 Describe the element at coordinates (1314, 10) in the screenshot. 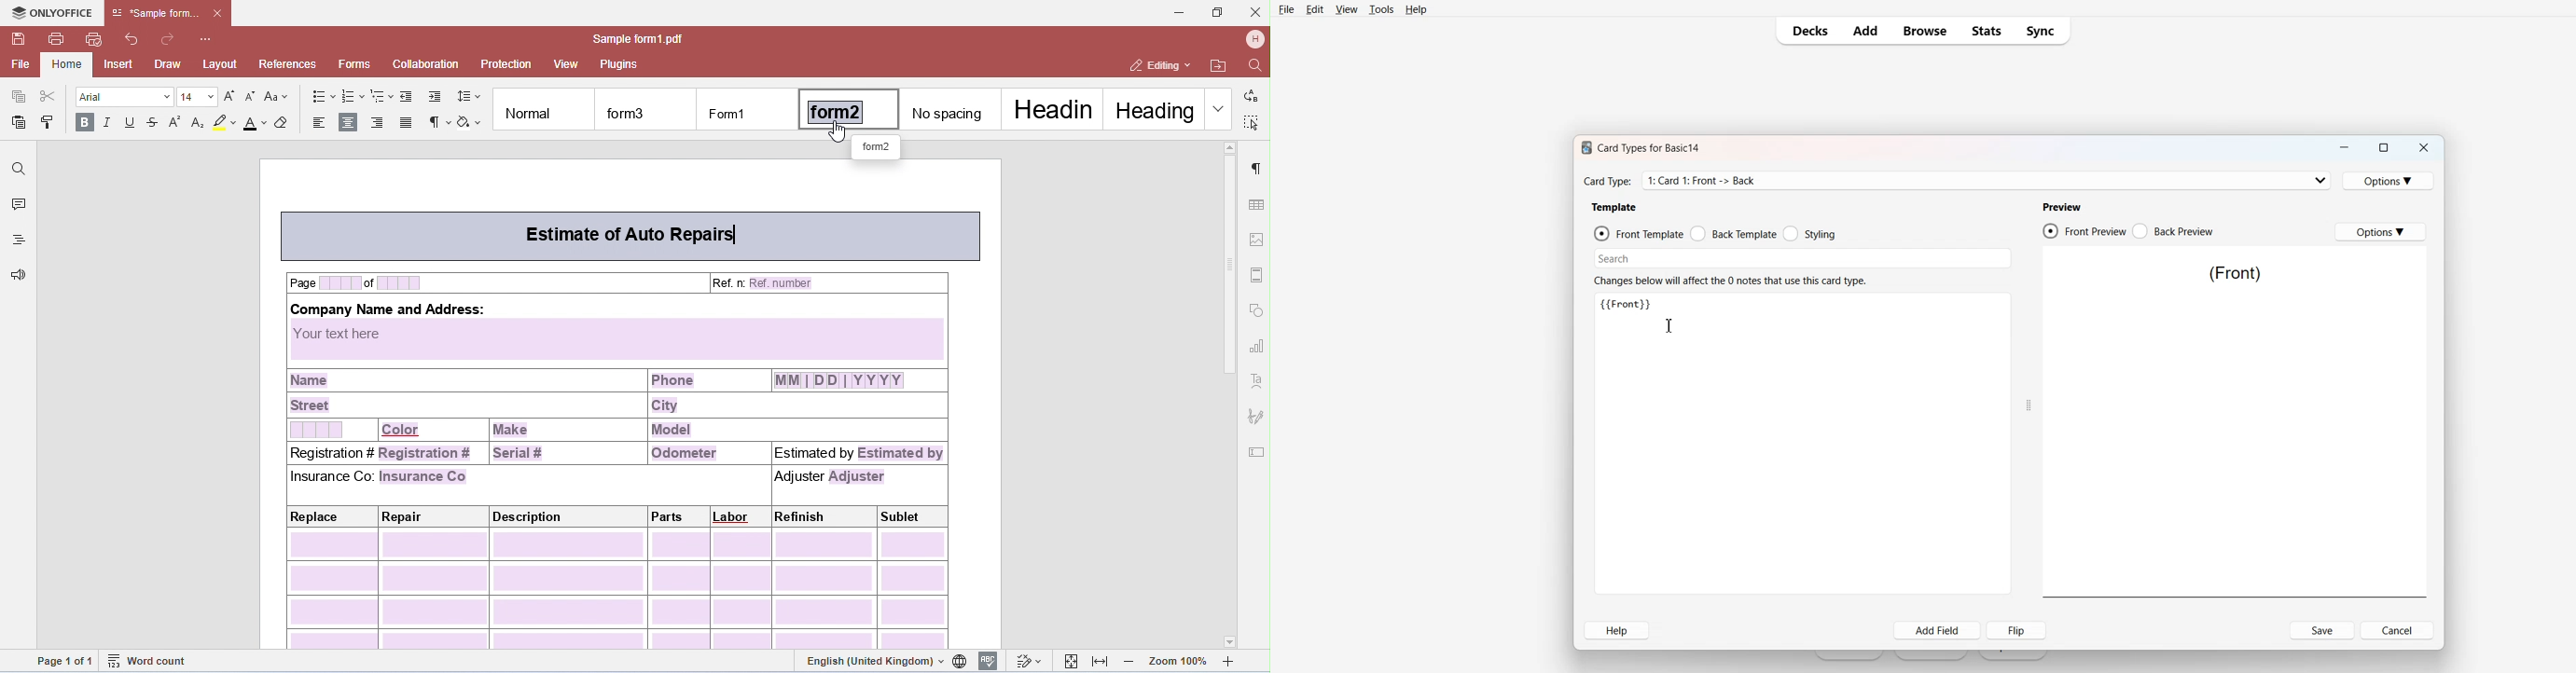

I see `Edit` at that location.